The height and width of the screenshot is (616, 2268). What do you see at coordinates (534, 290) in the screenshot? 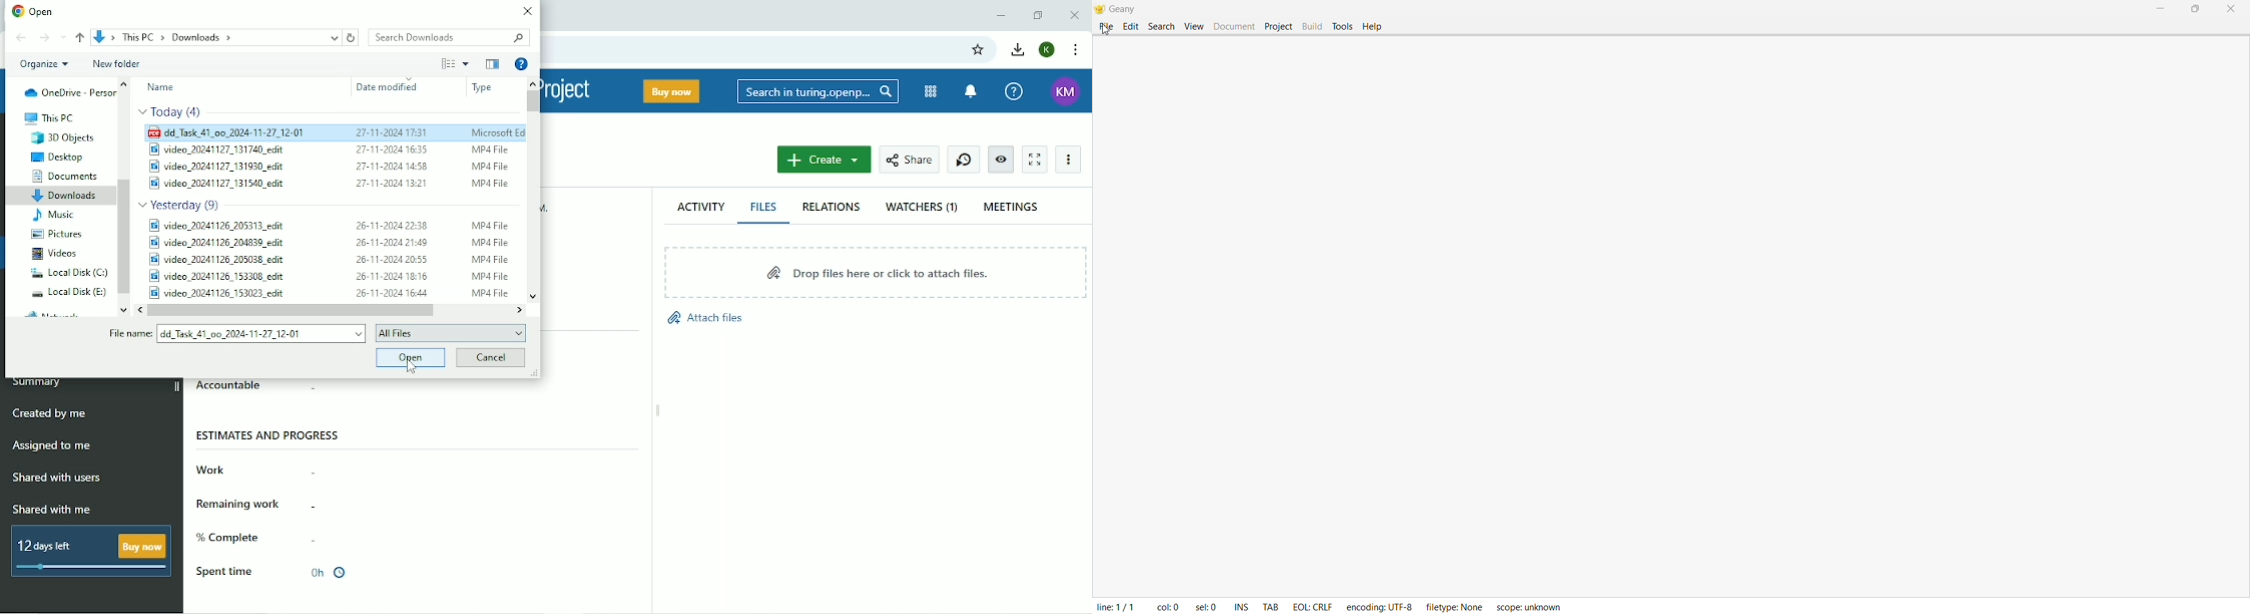
I see `scroll down` at bounding box center [534, 290].